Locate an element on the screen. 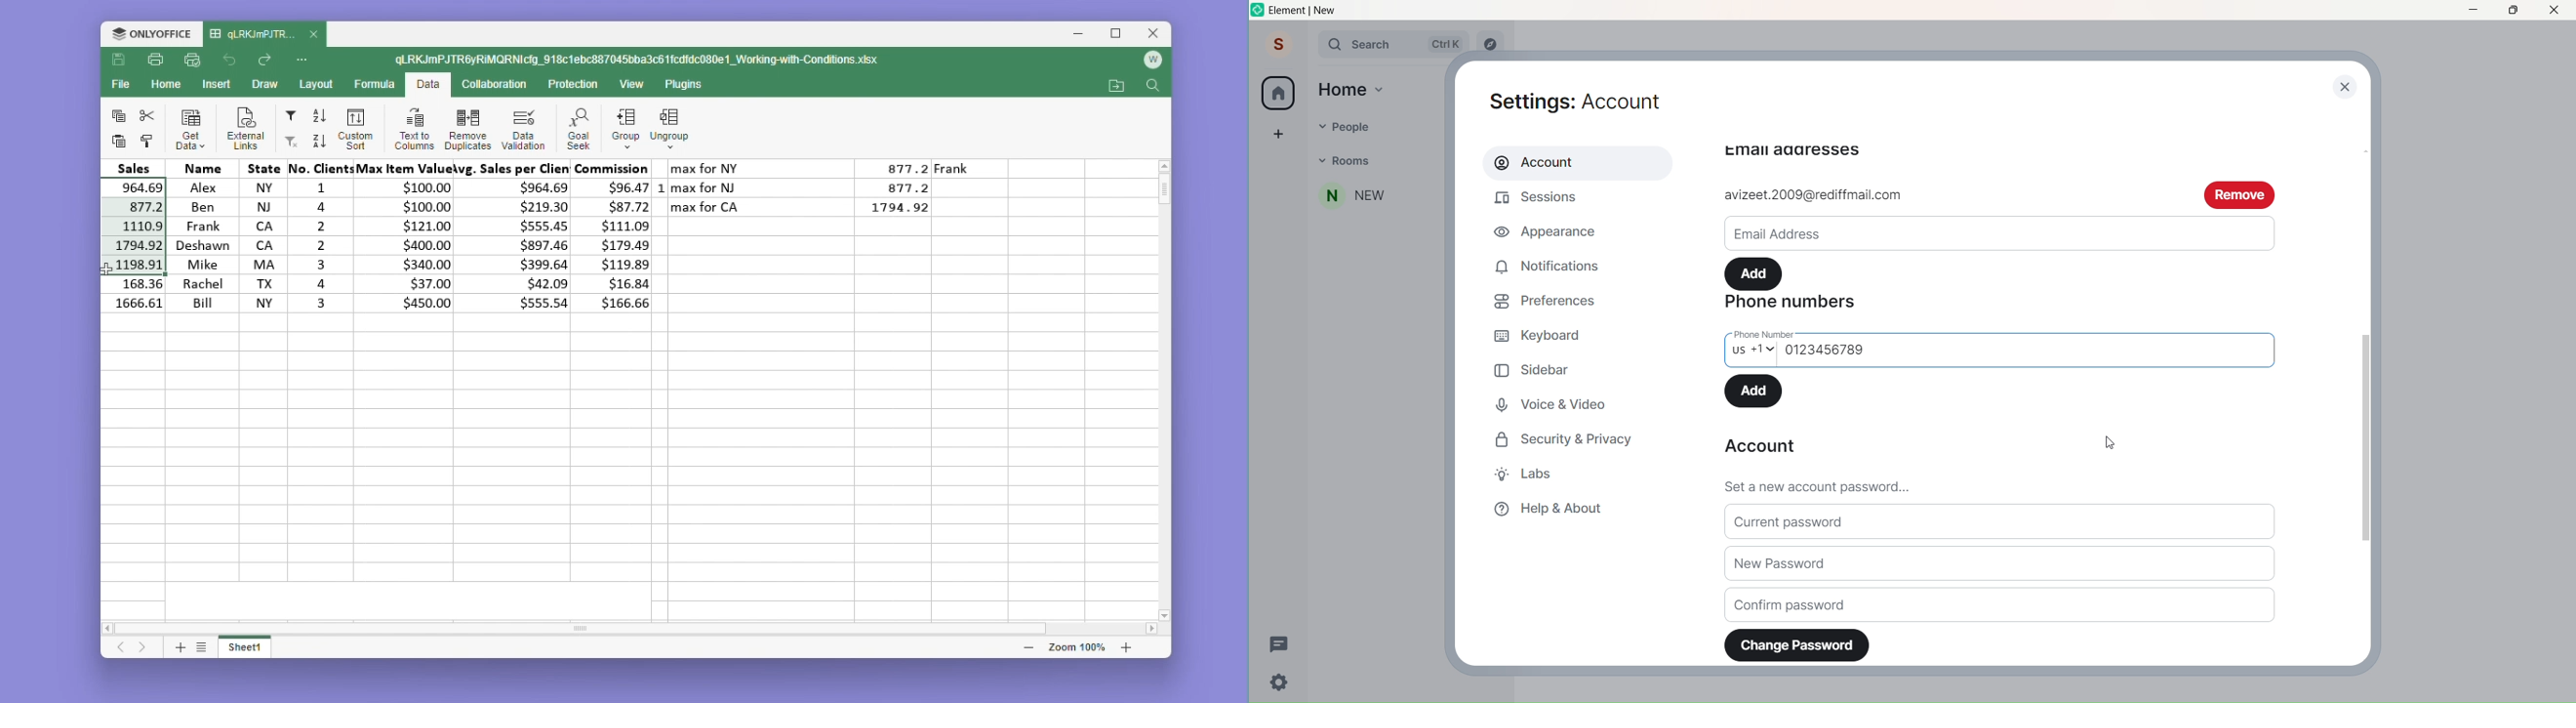 This screenshot has height=728, width=2576. Confirm Password is located at coordinates (2001, 604).